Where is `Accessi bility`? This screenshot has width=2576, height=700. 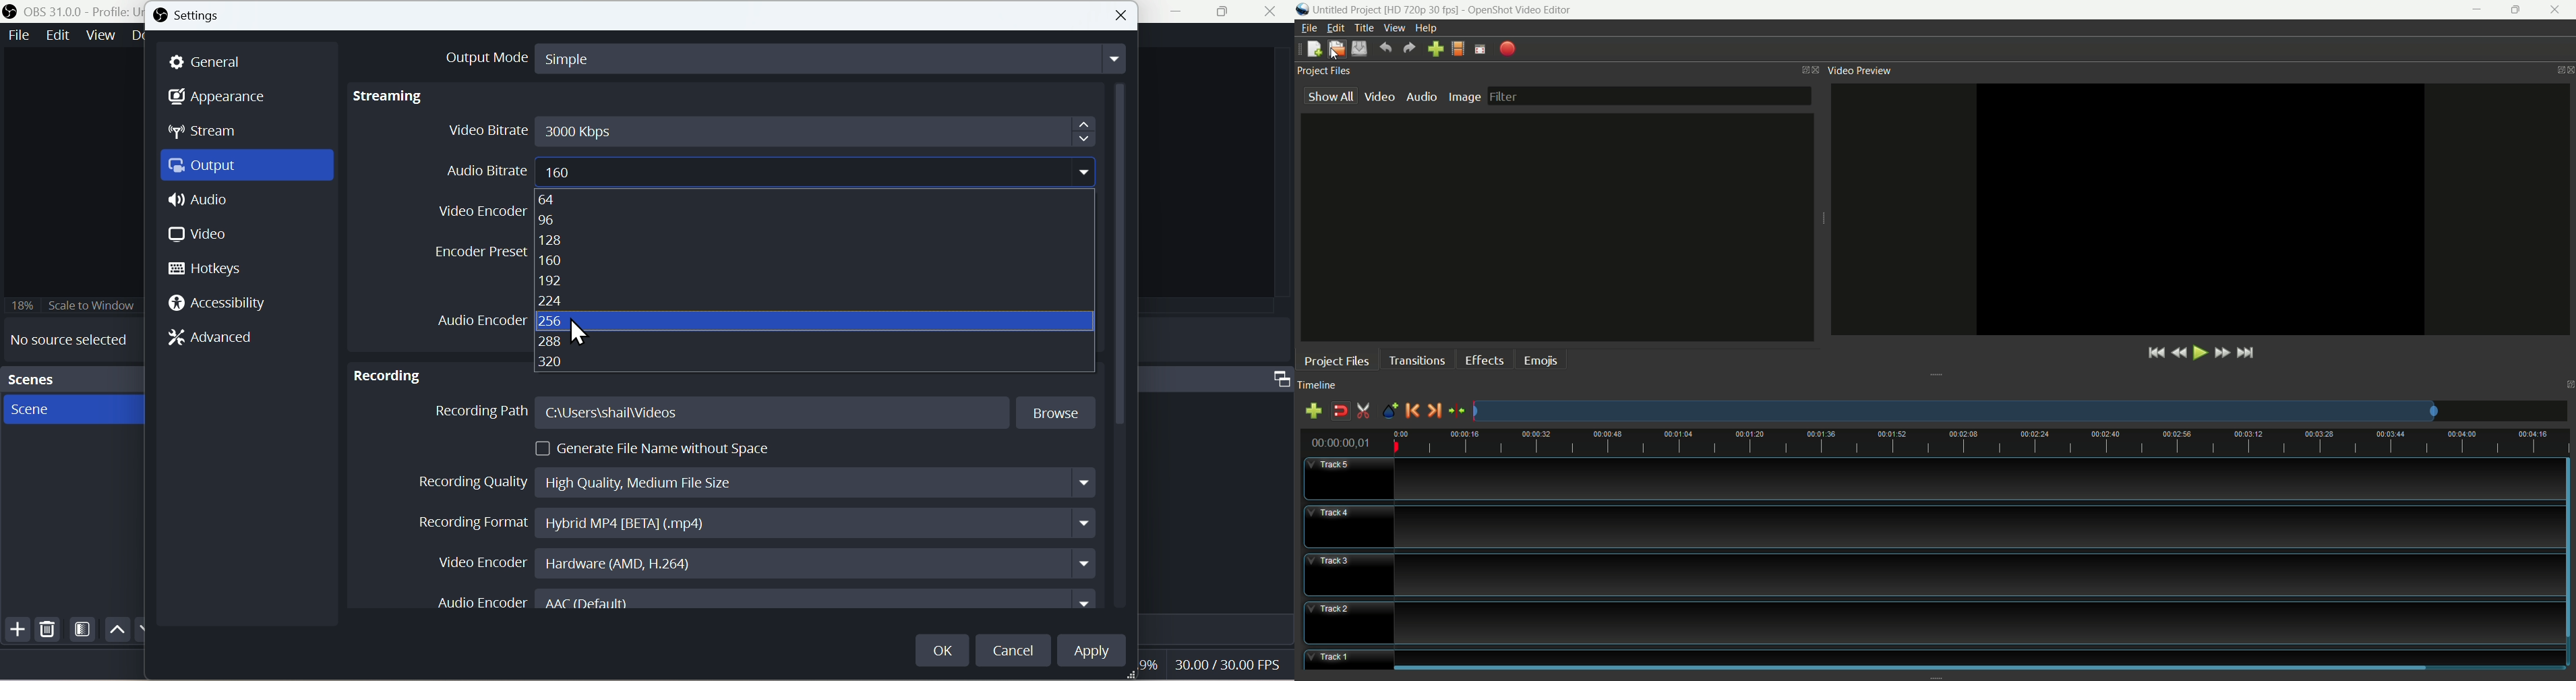 Accessi bility is located at coordinates (225, 306).